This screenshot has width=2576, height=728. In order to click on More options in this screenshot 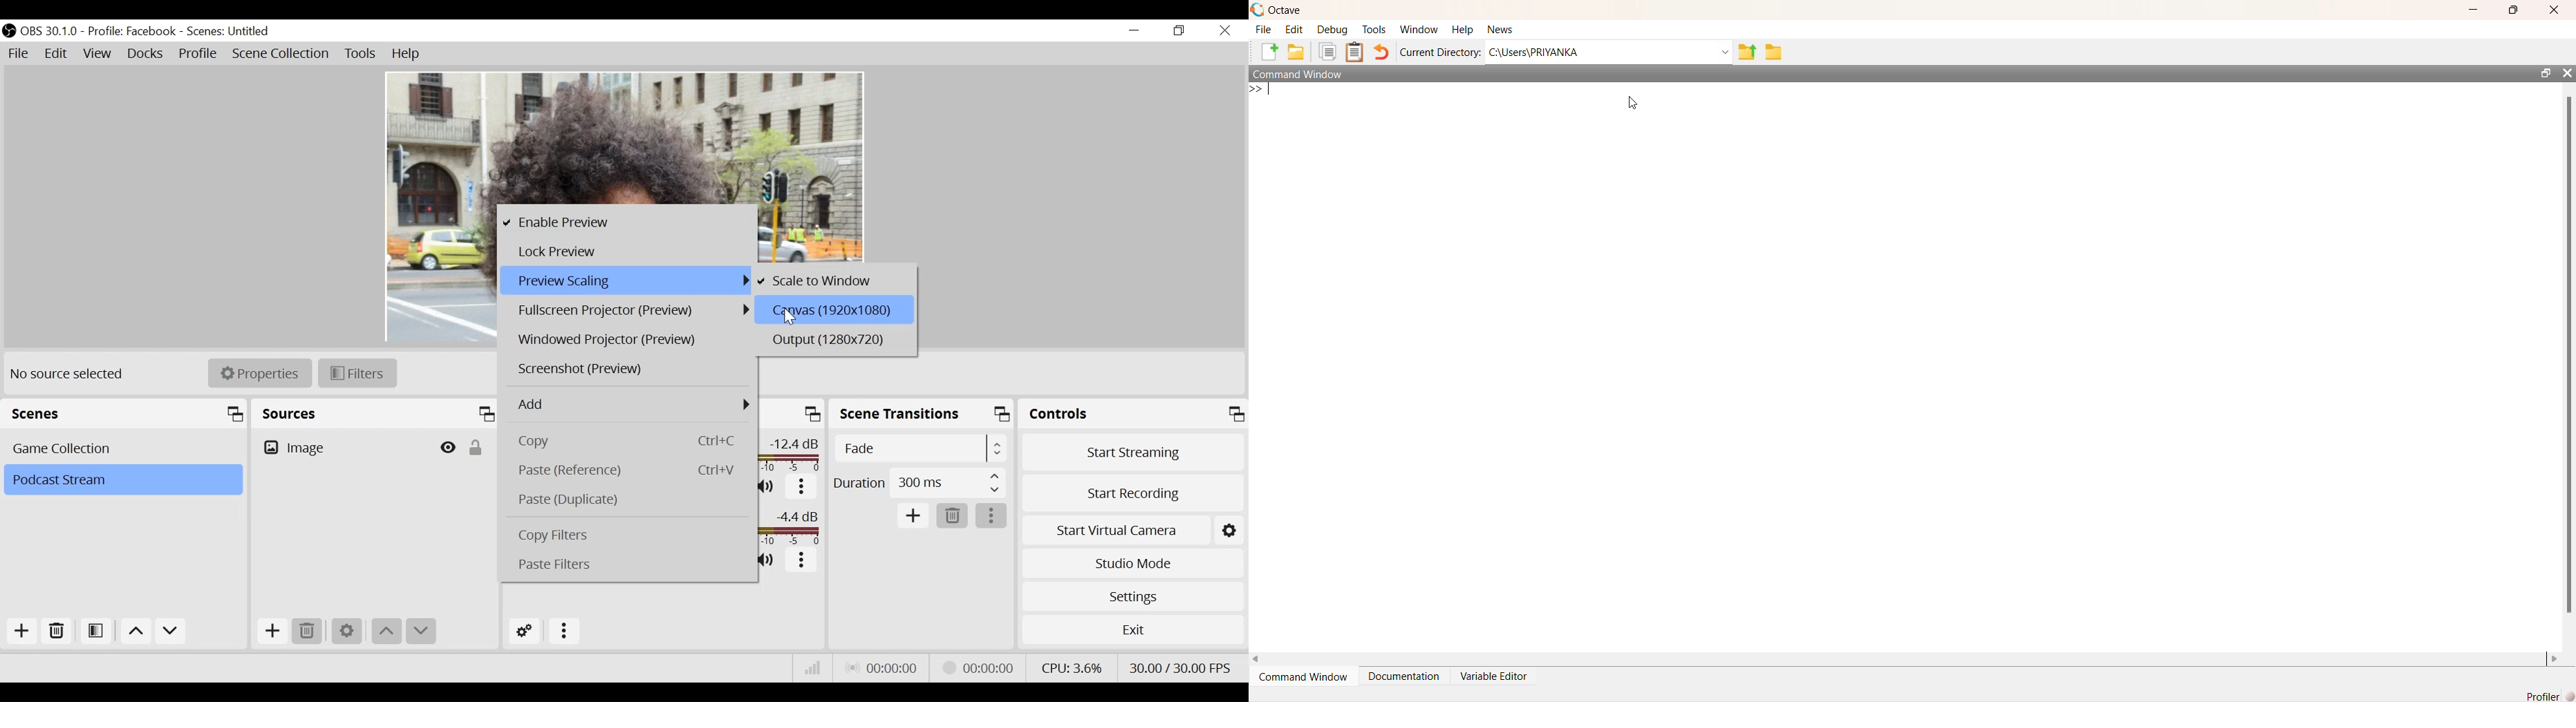, I will do `click(993, 515)`.